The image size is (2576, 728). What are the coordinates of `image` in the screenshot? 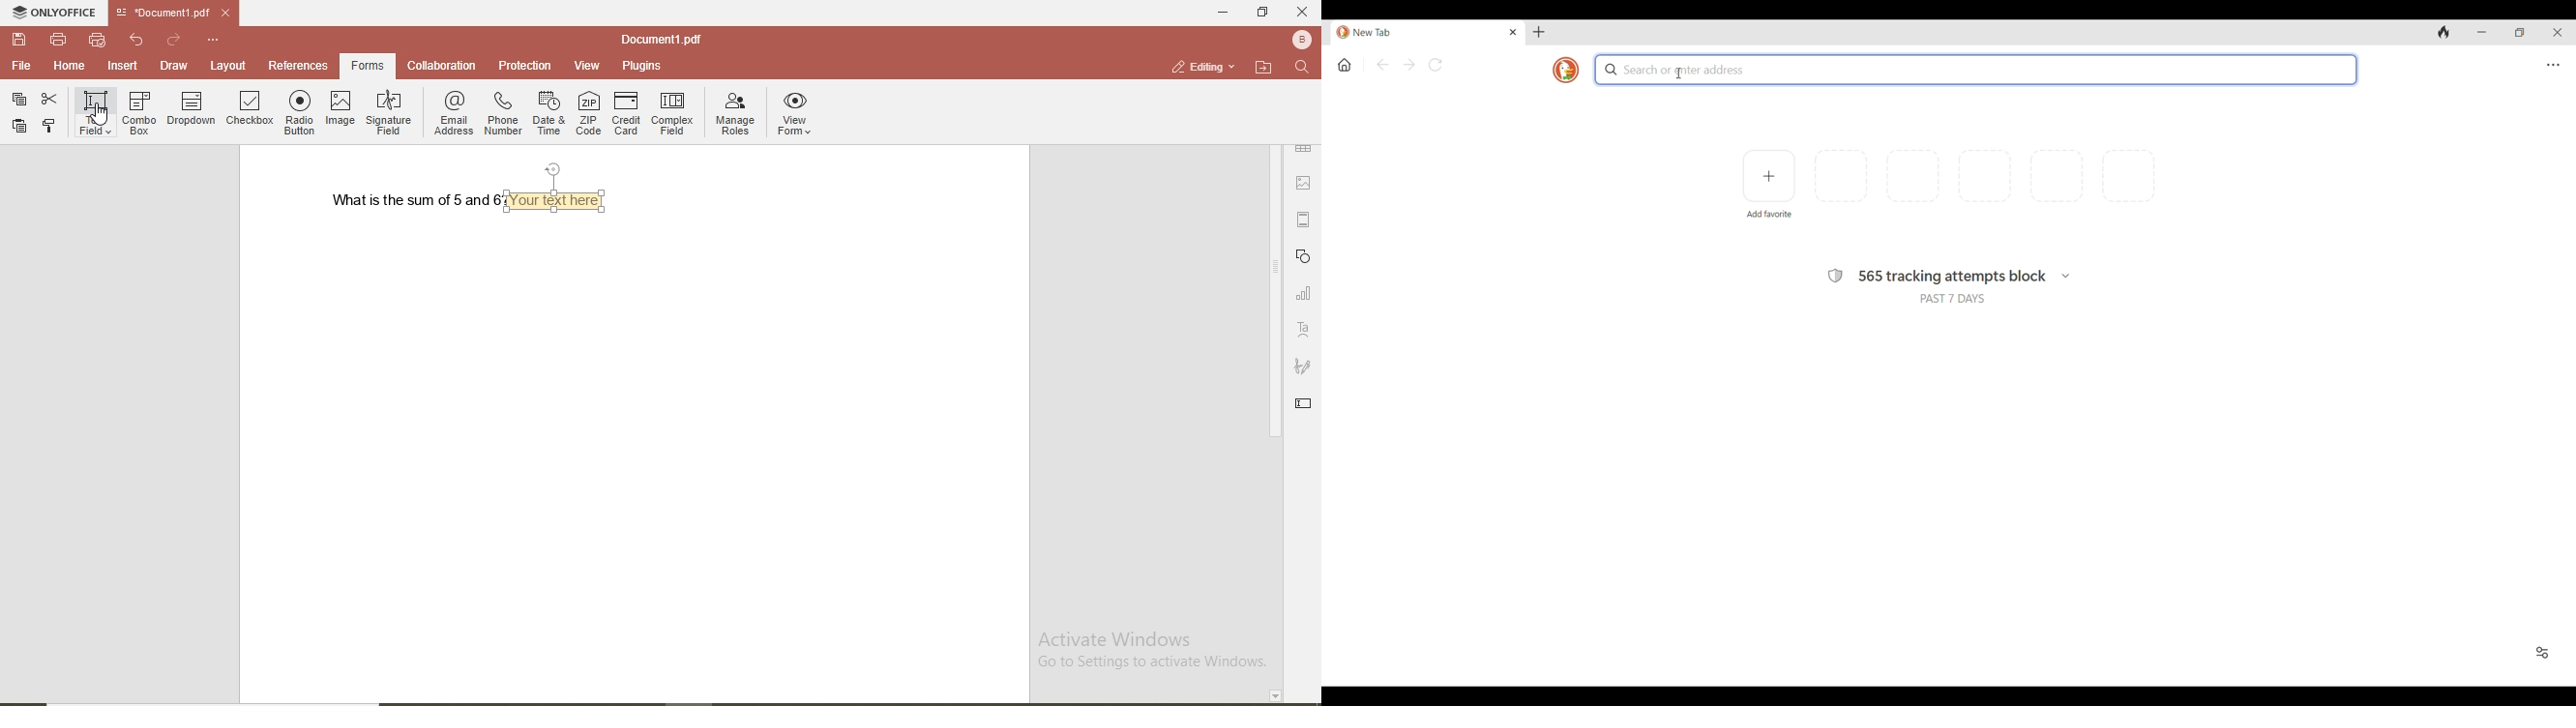 It's located at (1306, 185).